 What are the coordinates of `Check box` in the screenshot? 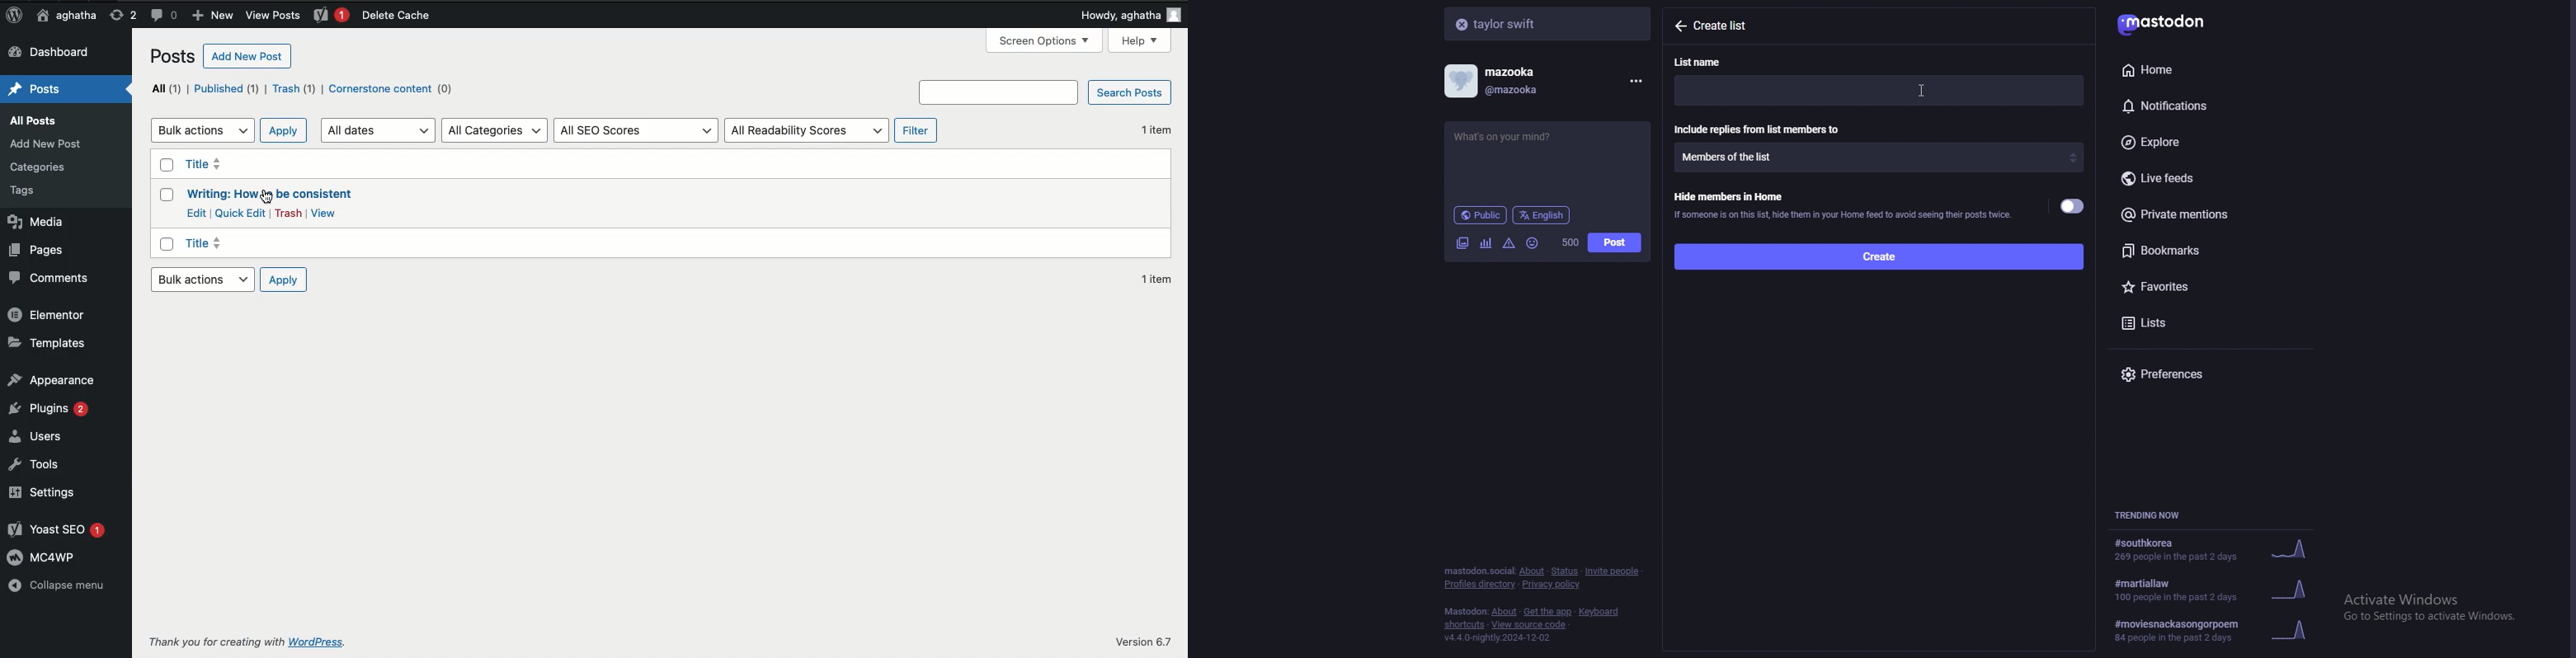 It's located at (165, 194).